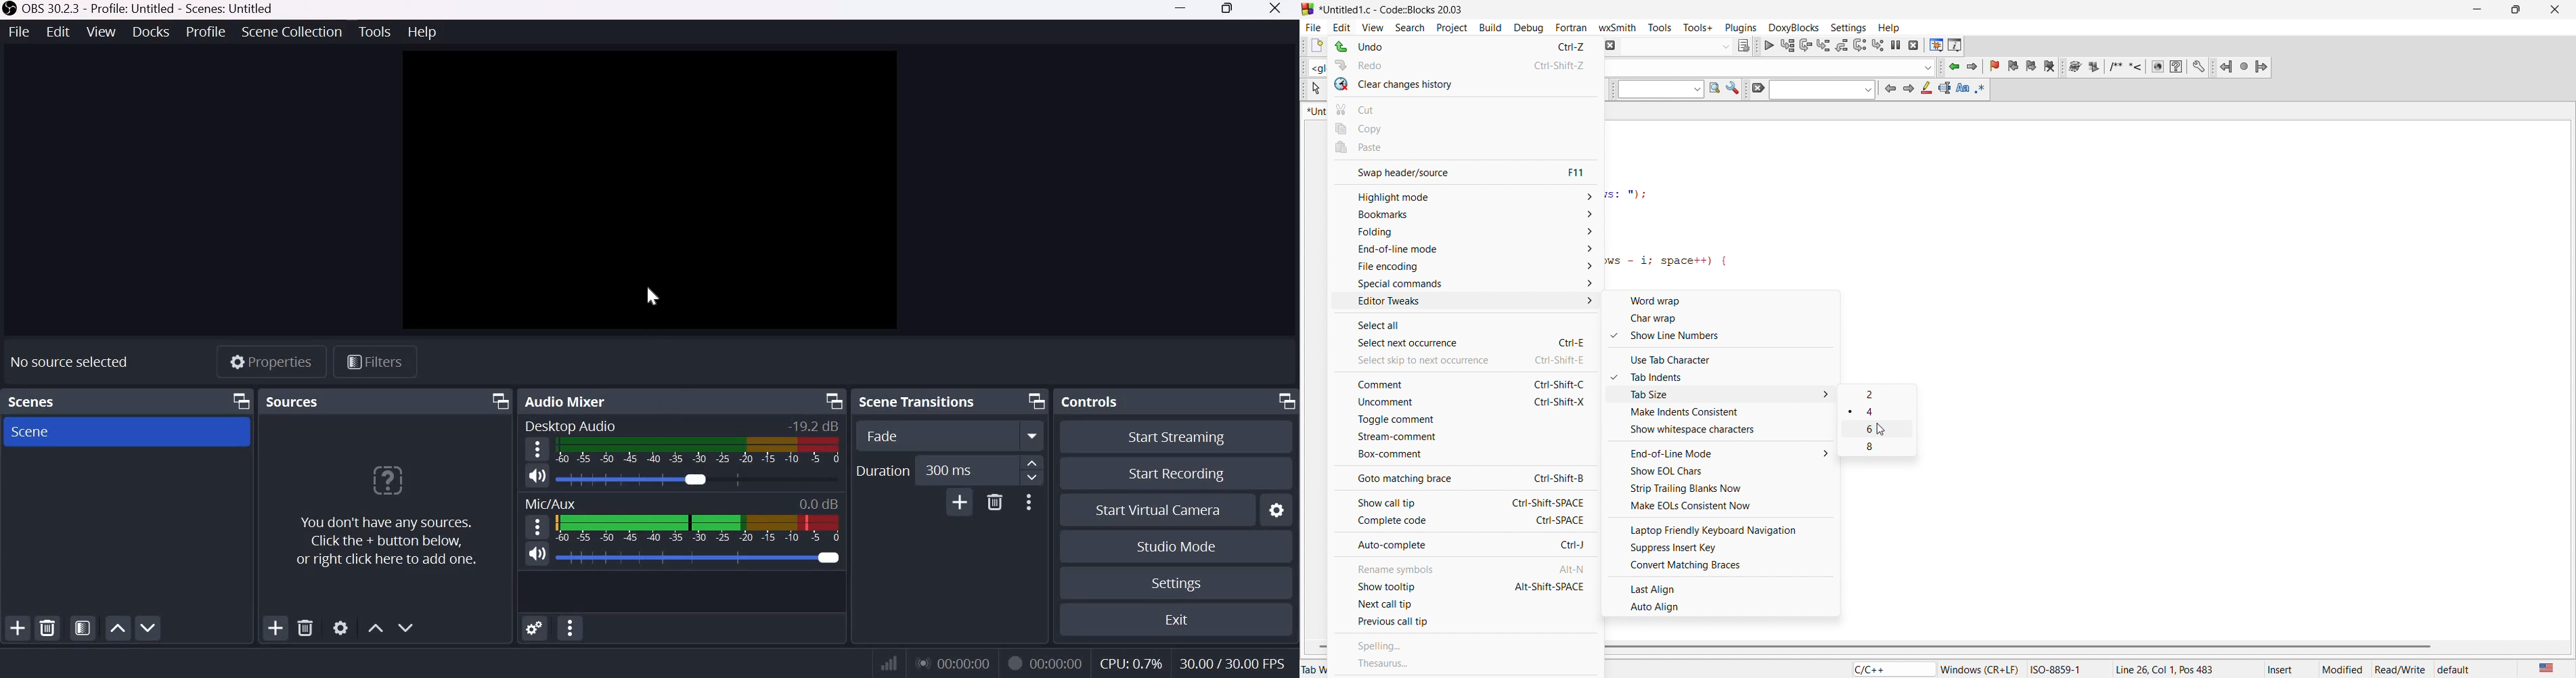 The height and width of the screenshot is (700, 2576). What do you see at coordinates (1465, 665) in the screenshot?
I see `thesaurus ` at bounding box center [1465, 665].